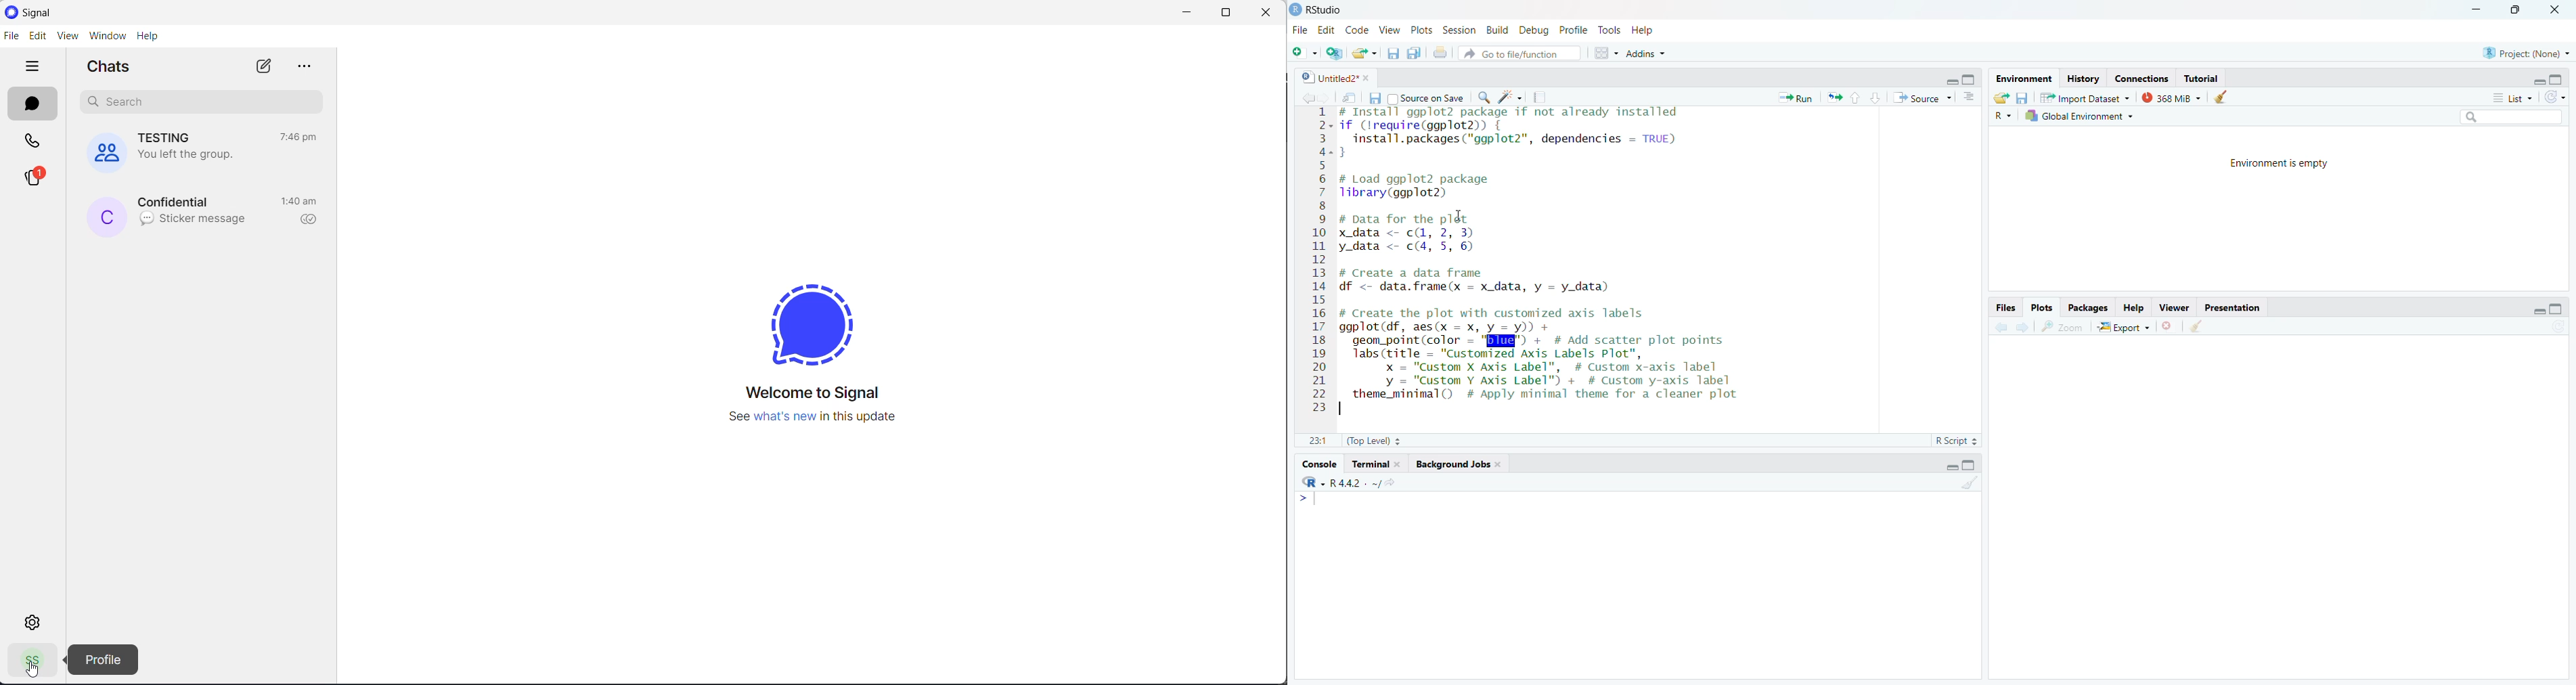 This screenshot has height=700, width=2576. Describe the element at coordinates (1309, 98) in the screenshot. I see `back` at that location.